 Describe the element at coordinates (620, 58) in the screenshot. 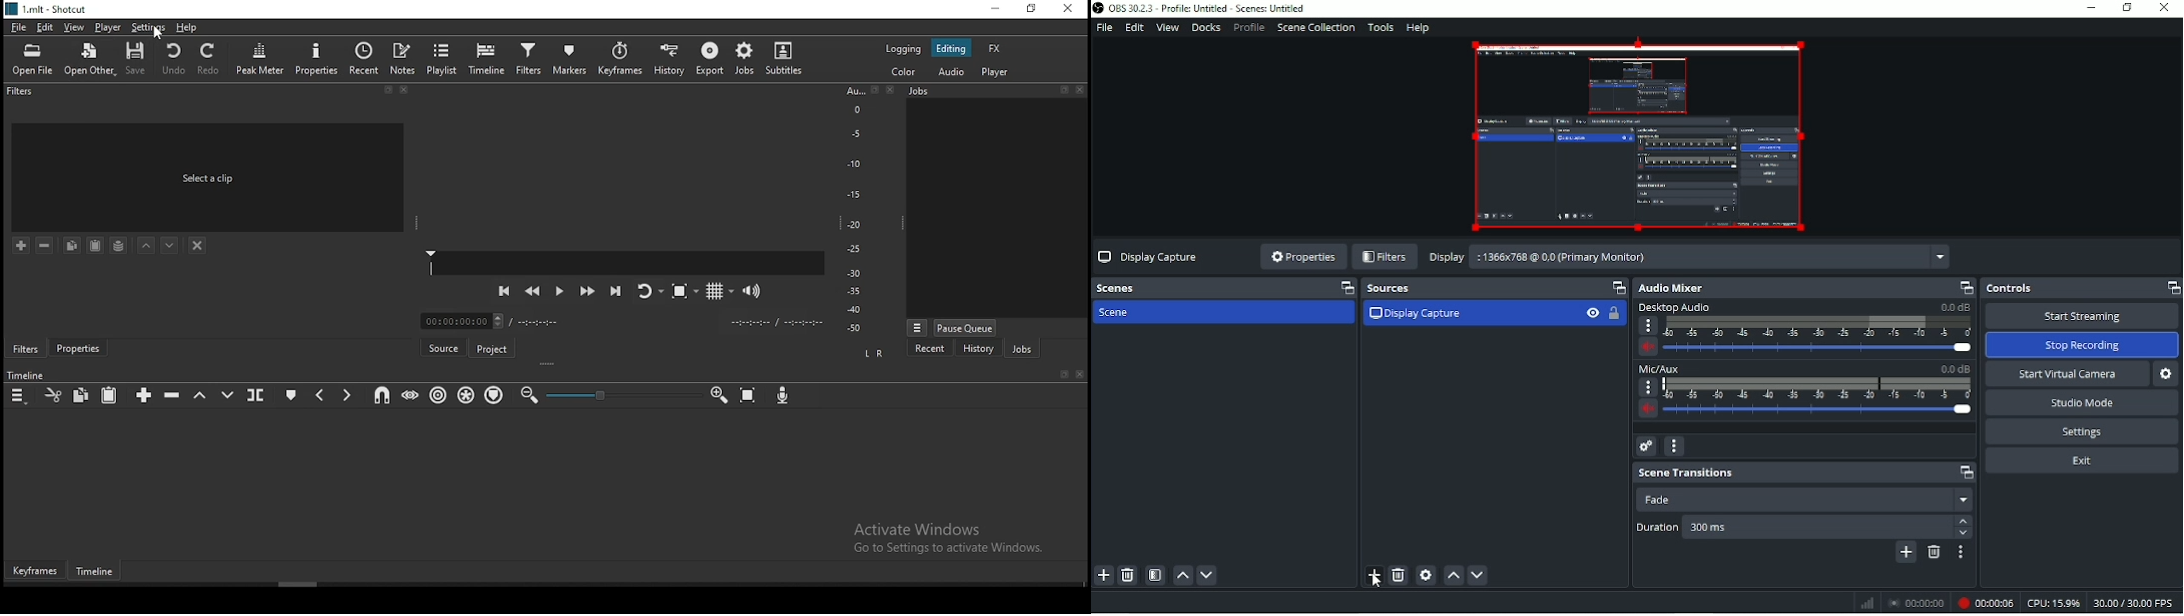

I see `keyframes` at that location.